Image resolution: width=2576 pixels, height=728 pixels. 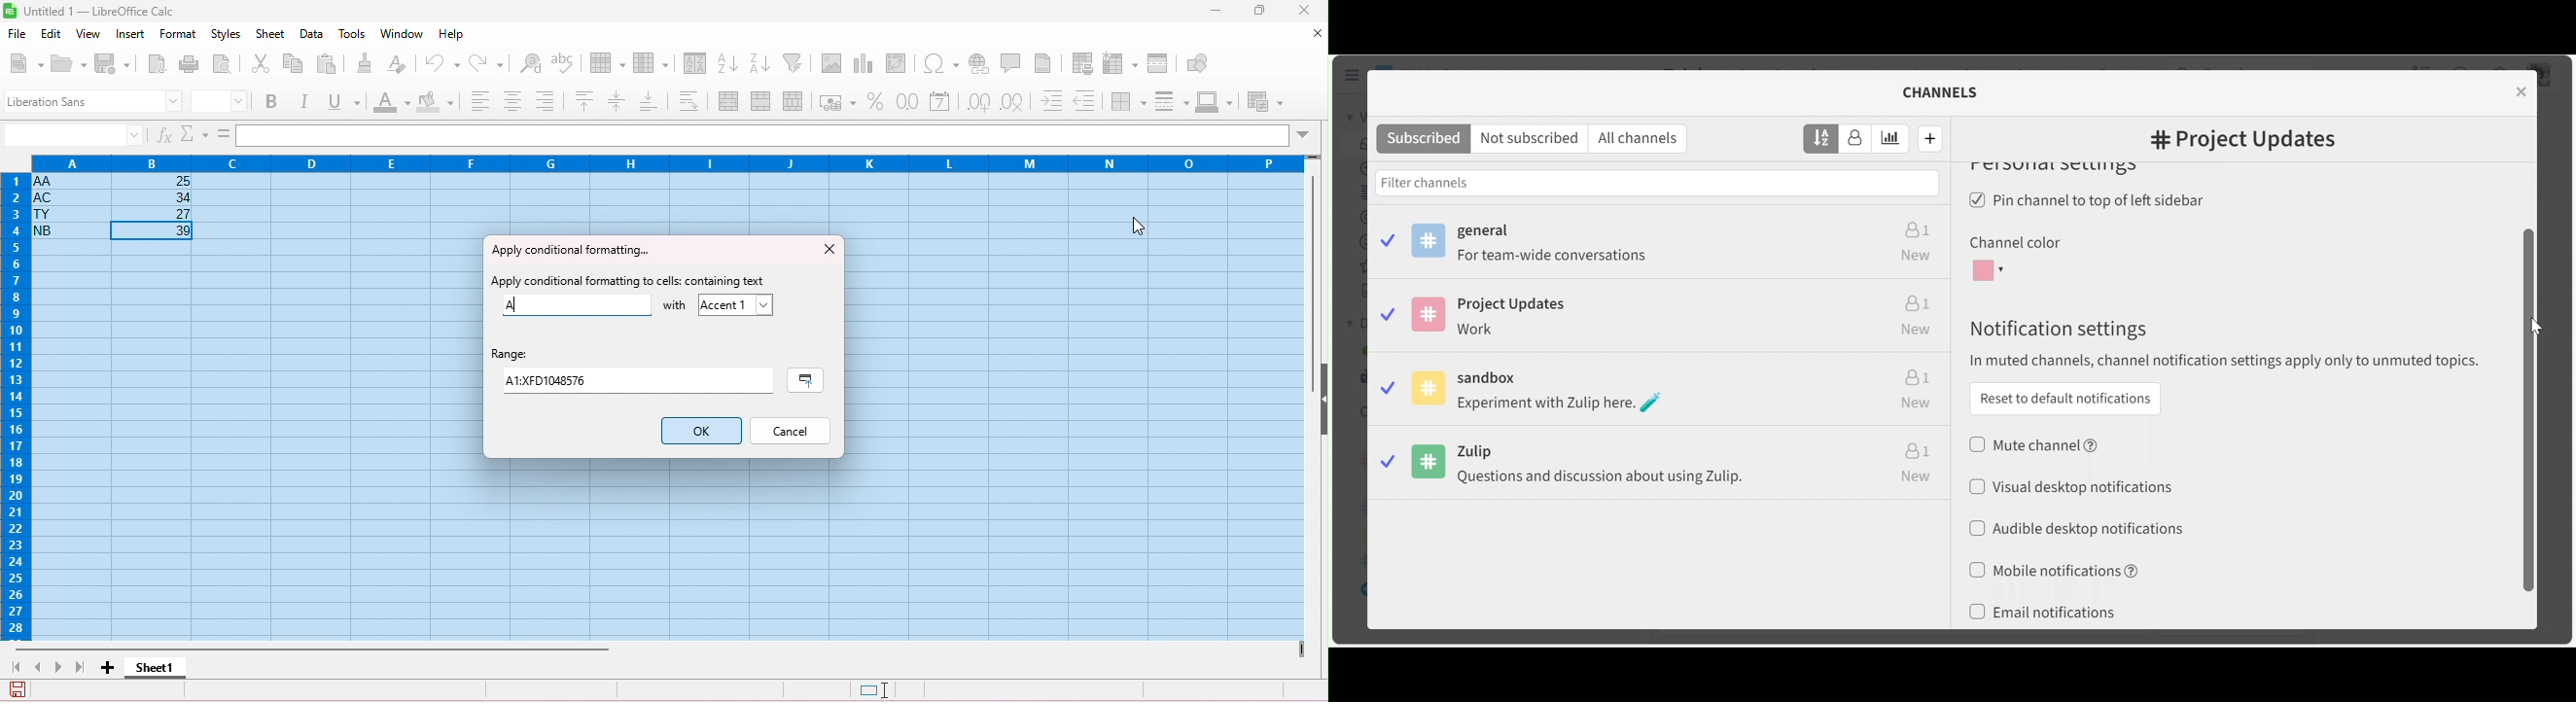 What do you see at coordinates (1822, 138) in the screenshot?
I see `Sort by name` at bounding box center [1822, 138].